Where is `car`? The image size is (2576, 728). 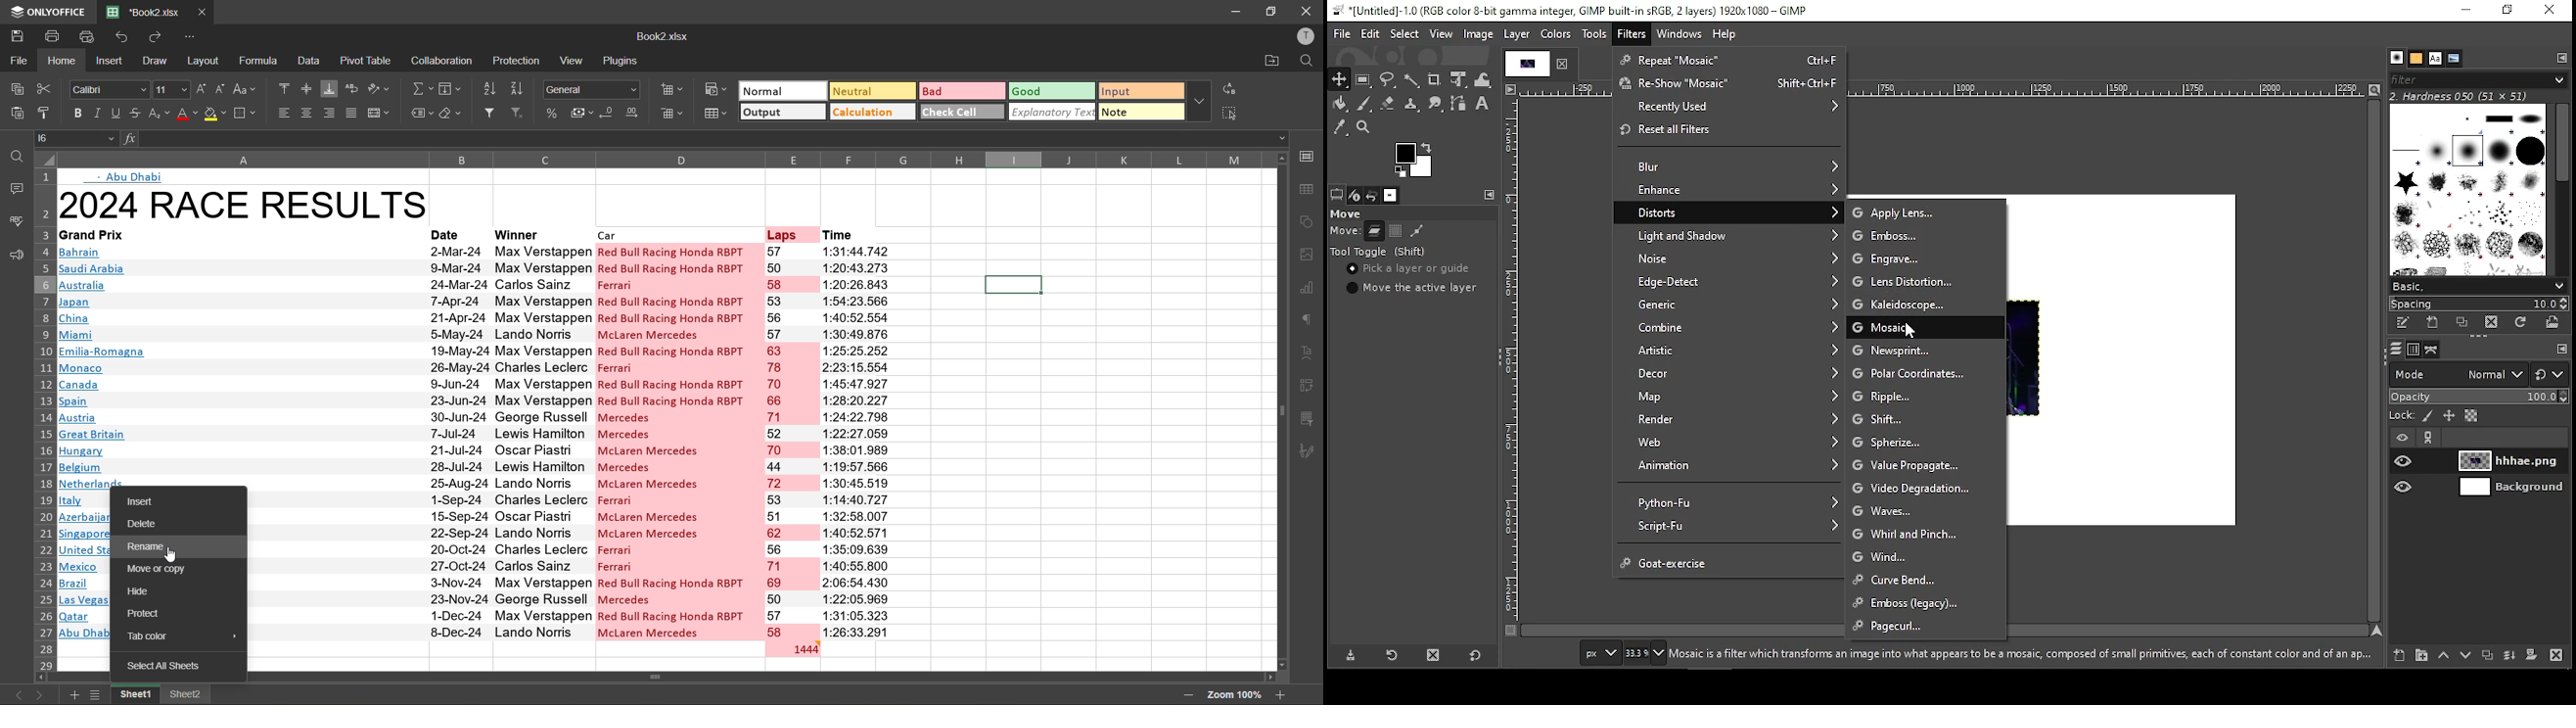
car is located at coordinates (678, 233).